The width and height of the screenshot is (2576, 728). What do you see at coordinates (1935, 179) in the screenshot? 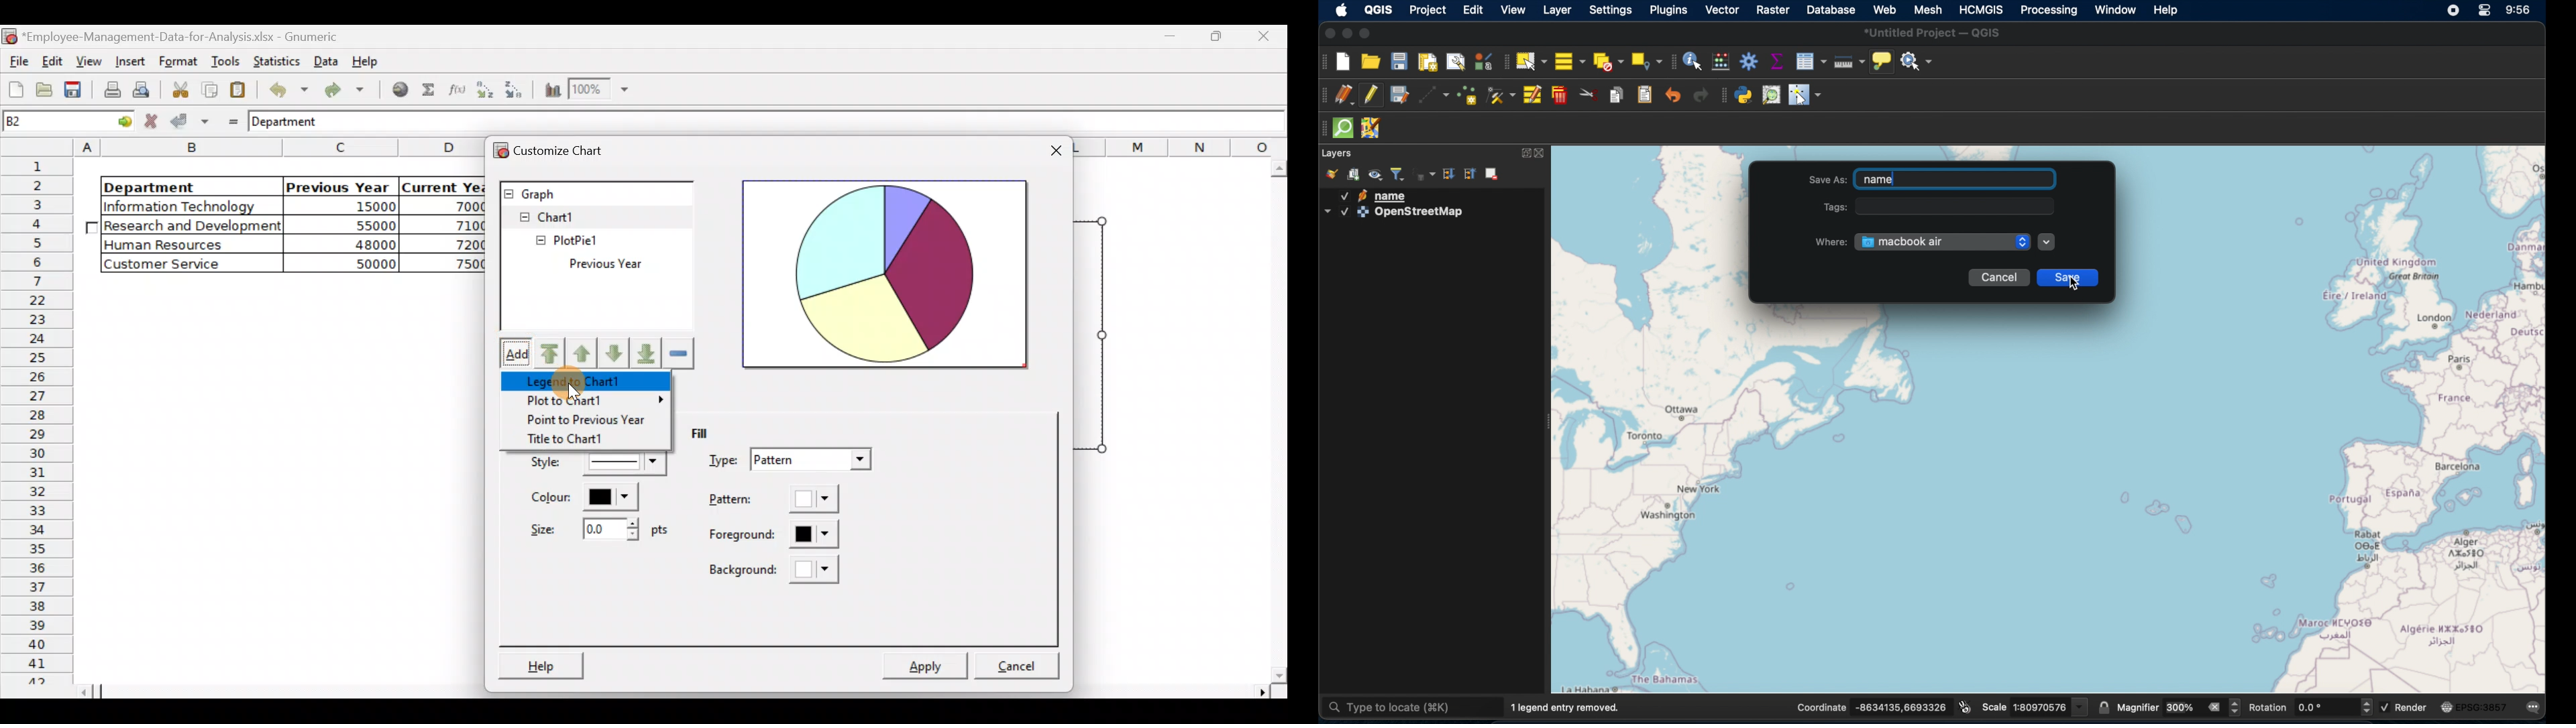
I see `Save As` at bounding box center [1935, 179].